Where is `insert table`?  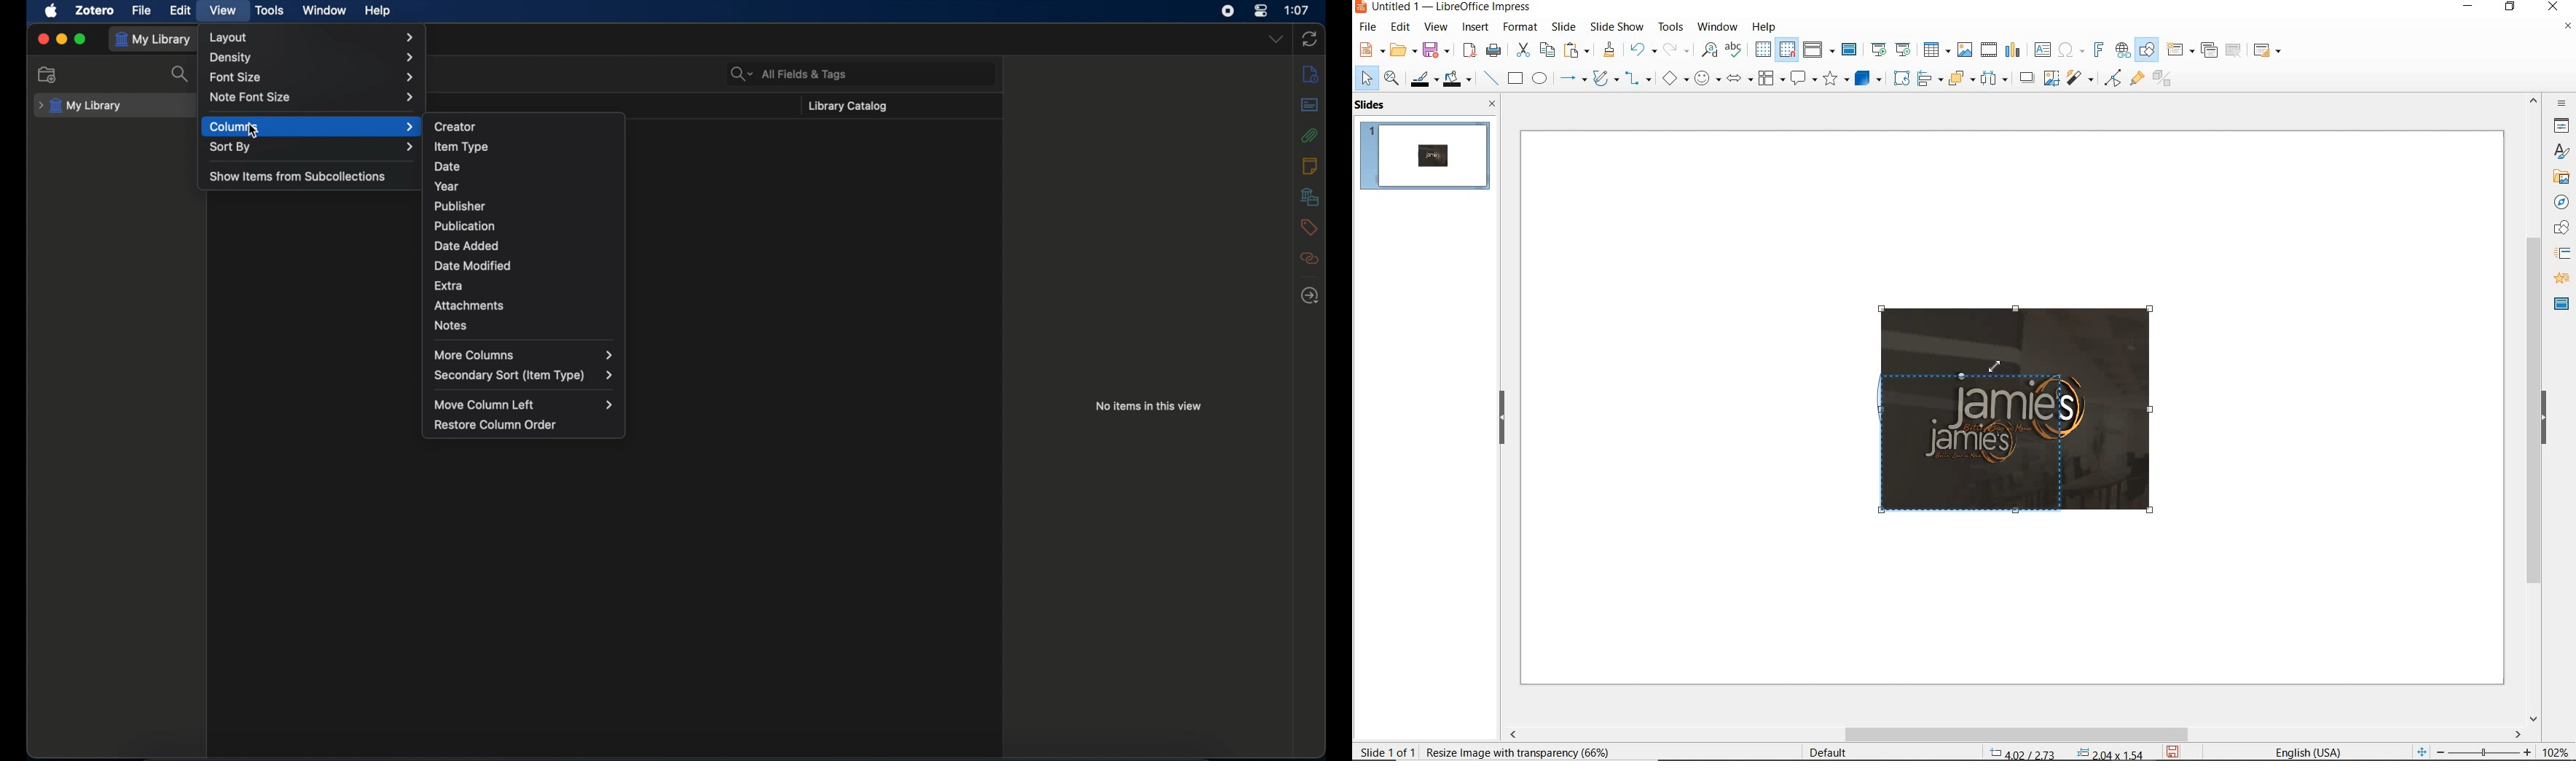 insert table is located at coordinates (1935, 50).